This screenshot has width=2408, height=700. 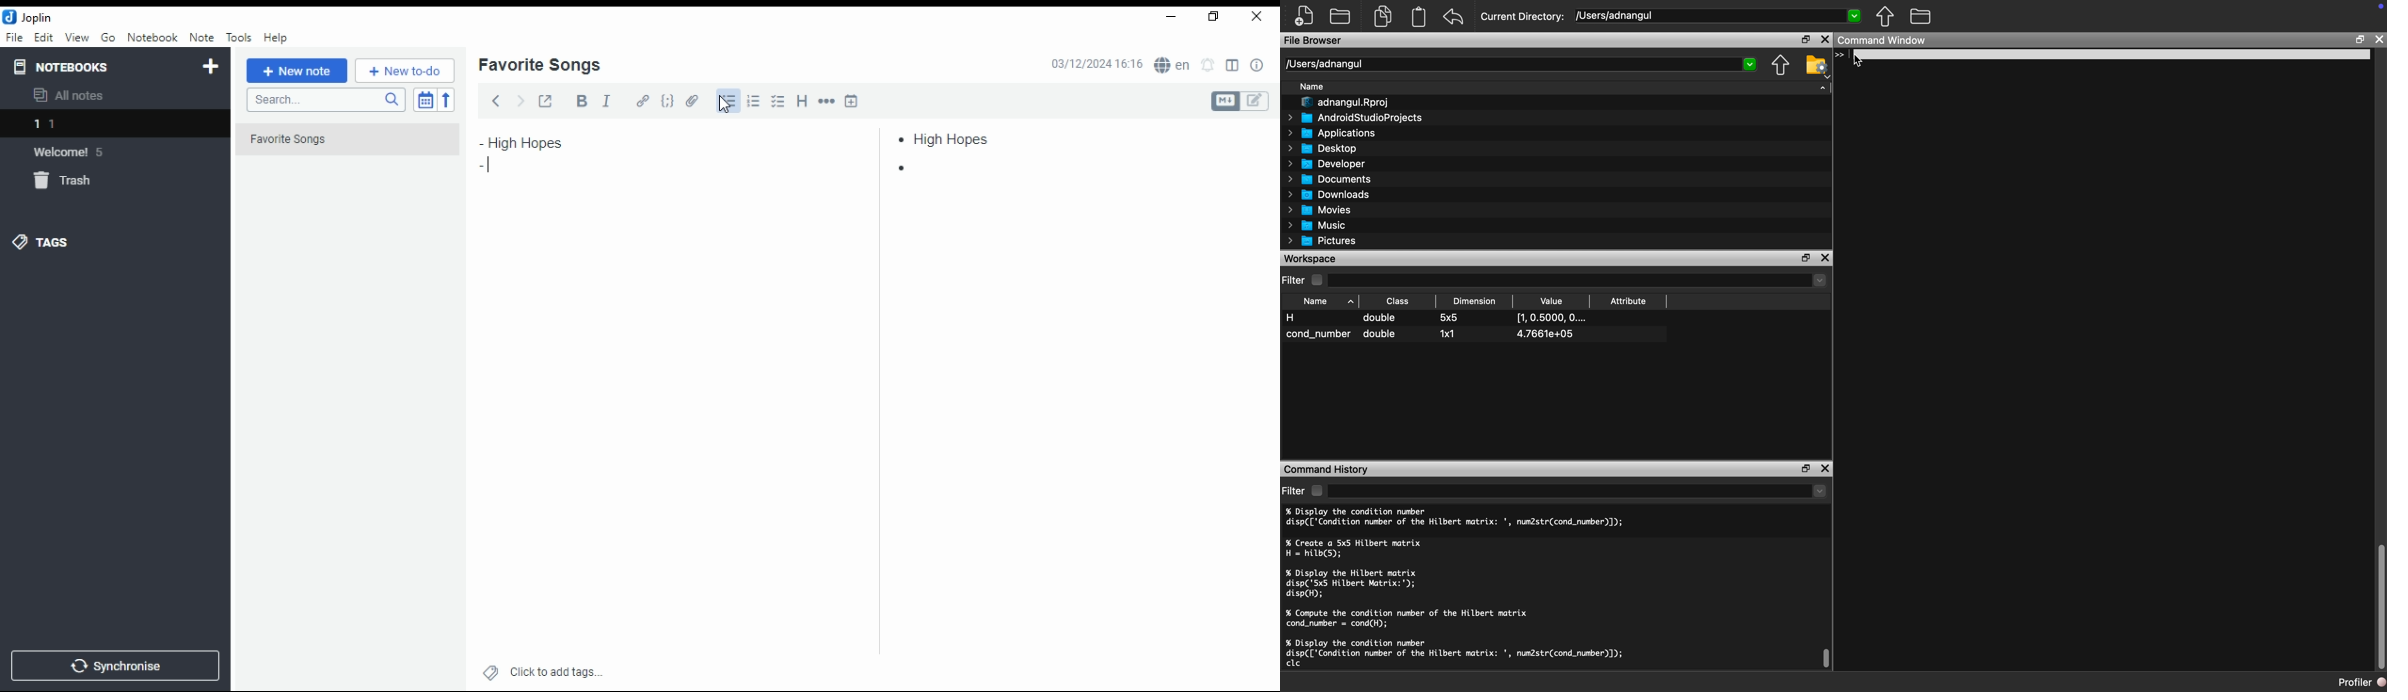 What do you see at coordinates (693, 100) in the screenshot?
I see `attach file` at bounding box center [693, 100].